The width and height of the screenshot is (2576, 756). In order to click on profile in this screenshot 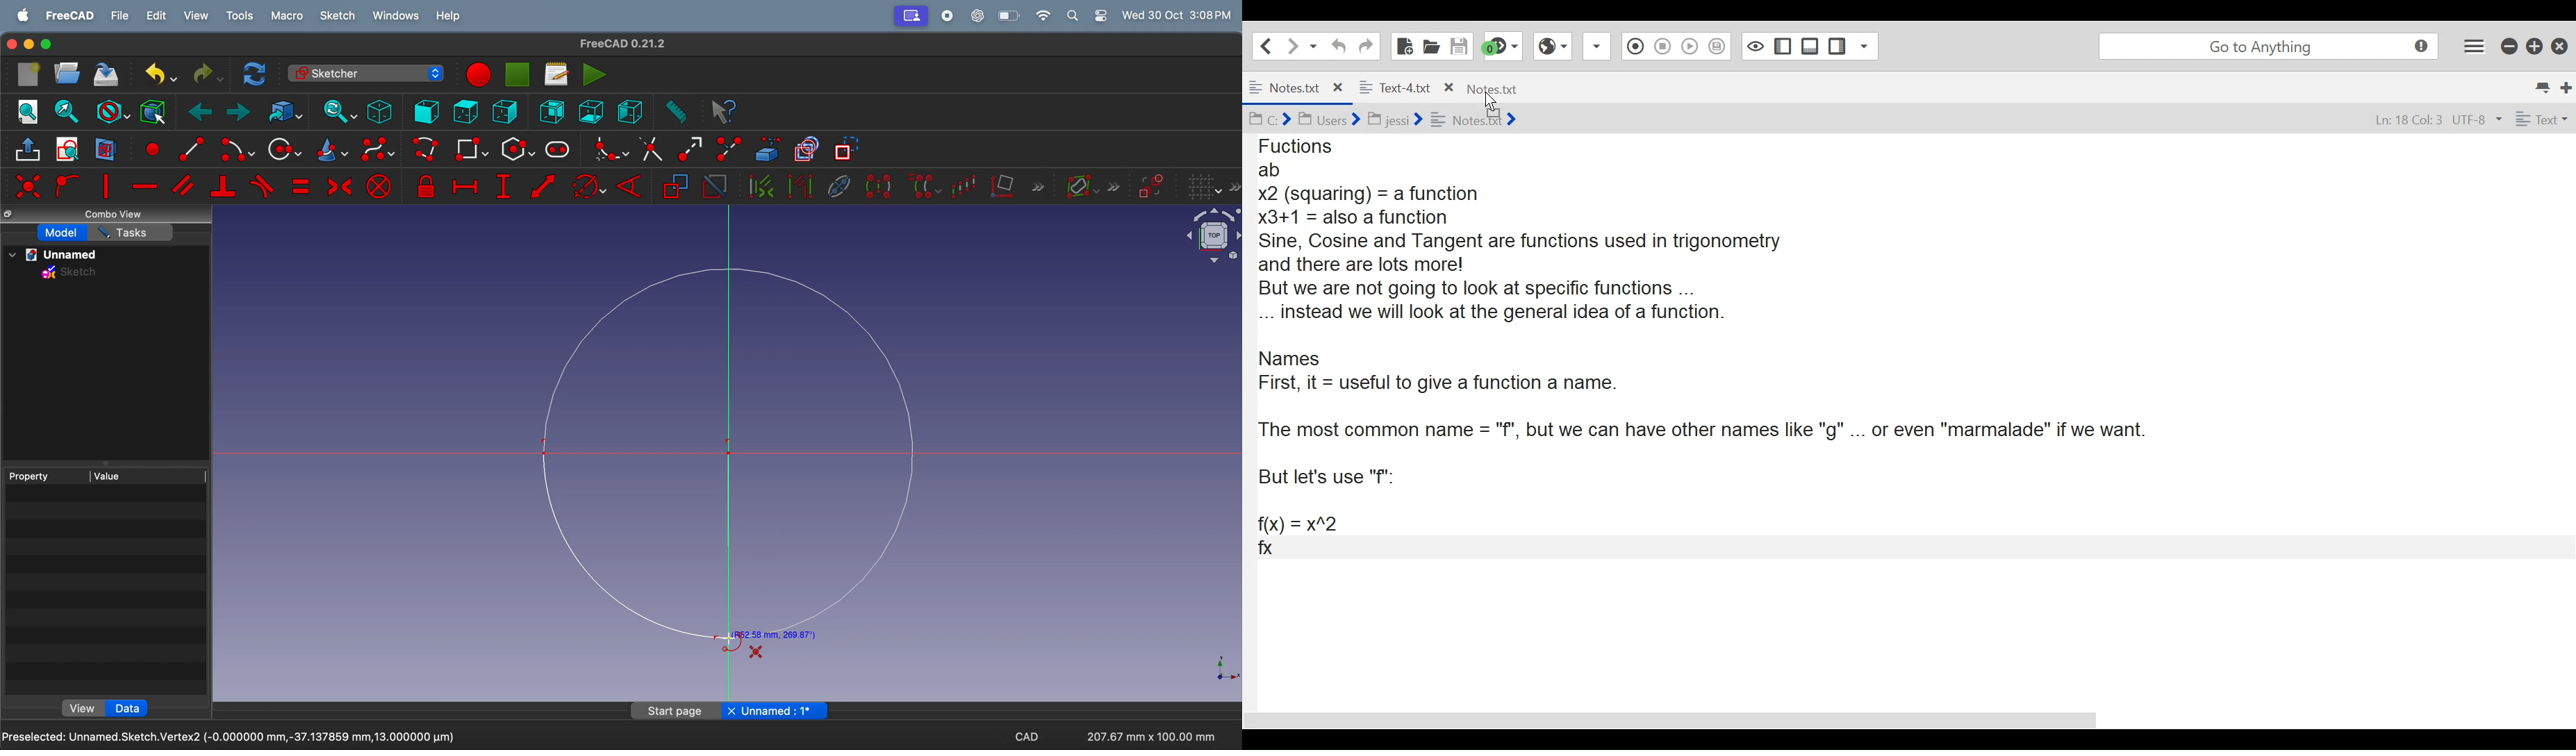, I will do `click(910, 16)`.